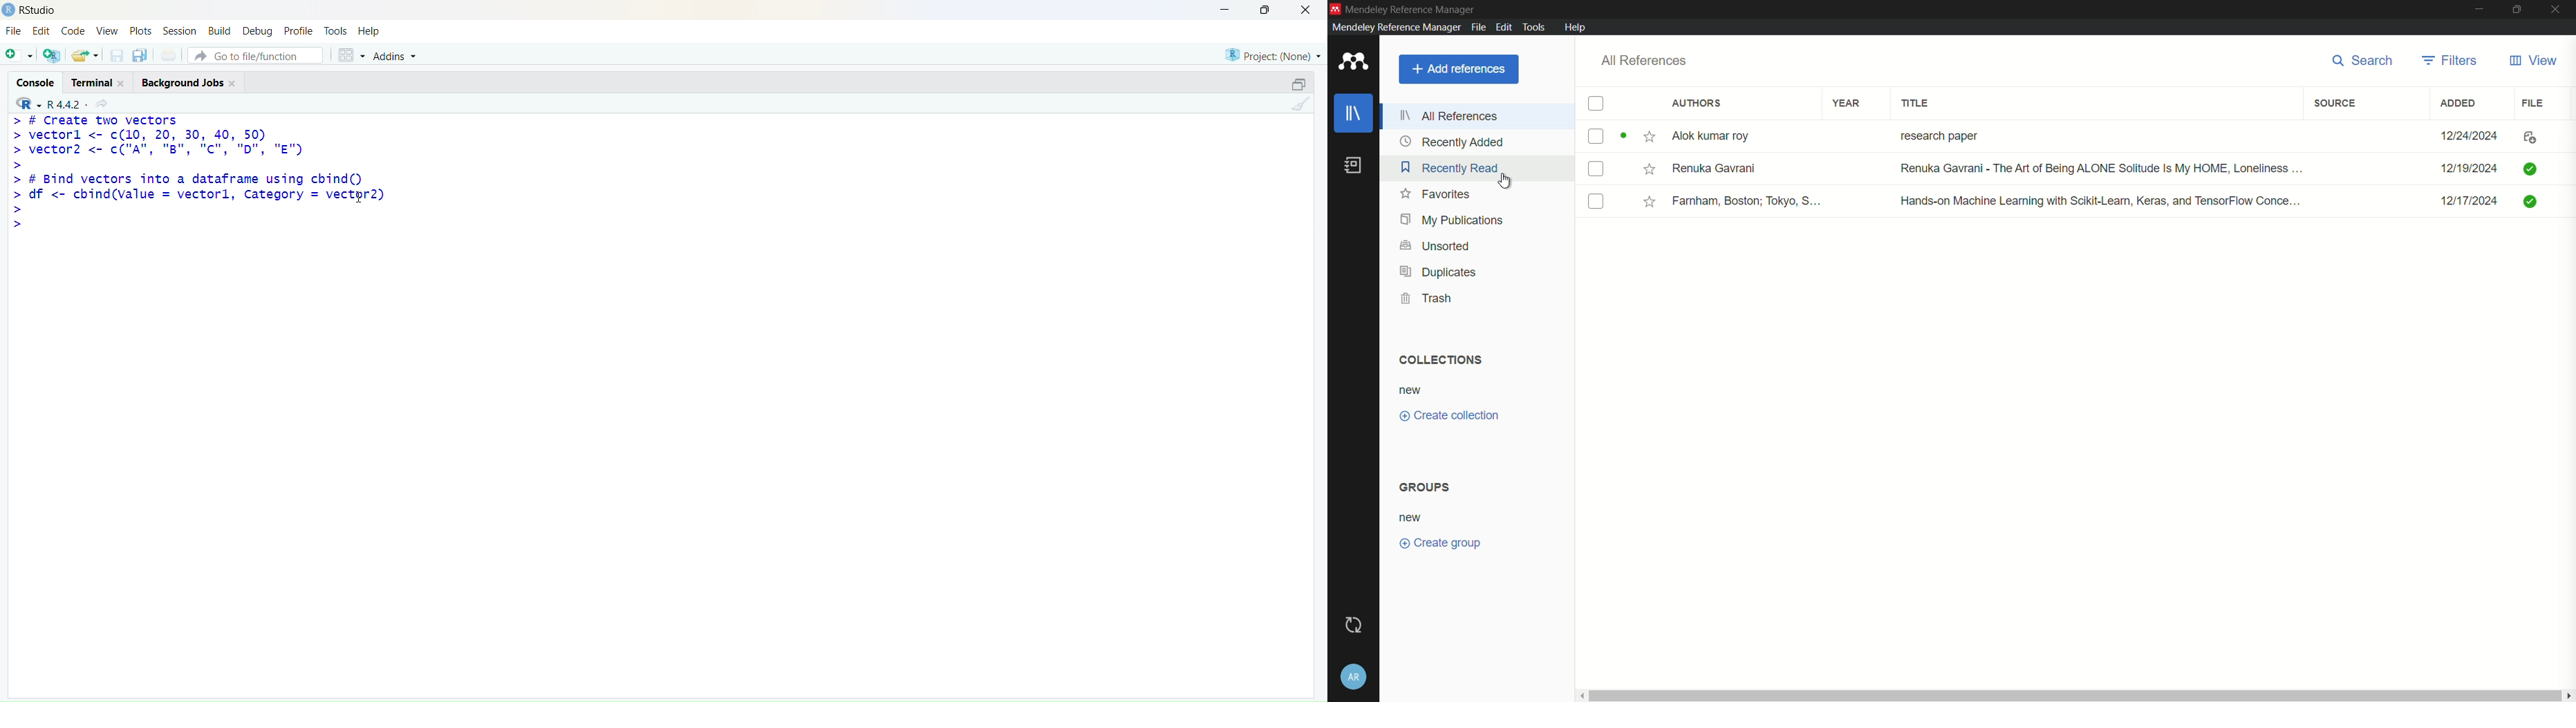 Image resolution: width=2576 pixels, height=728 pixels. Describe the element at coordinates (188, 82) in the screenshot. I see `Background Jobs` at that location.